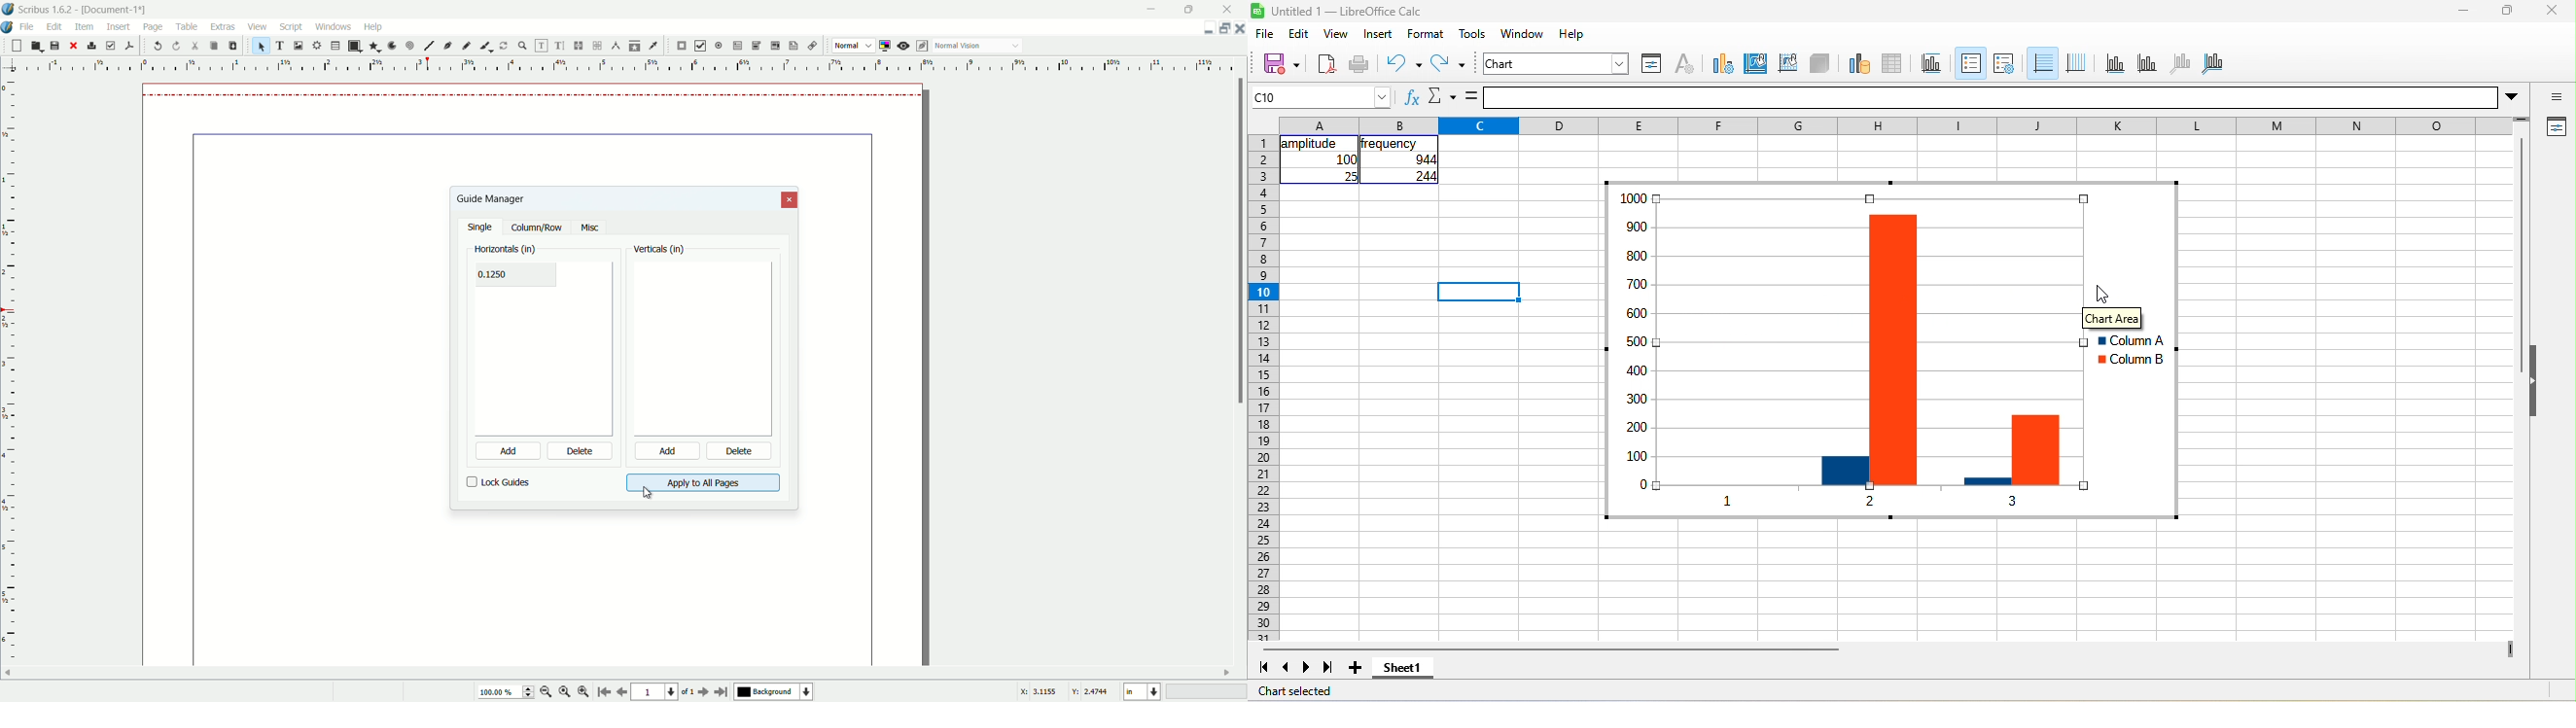  What do you see at coordinates (467, 46) in the screenshot?
I see `freehand line` at bounding box center [467, 46].